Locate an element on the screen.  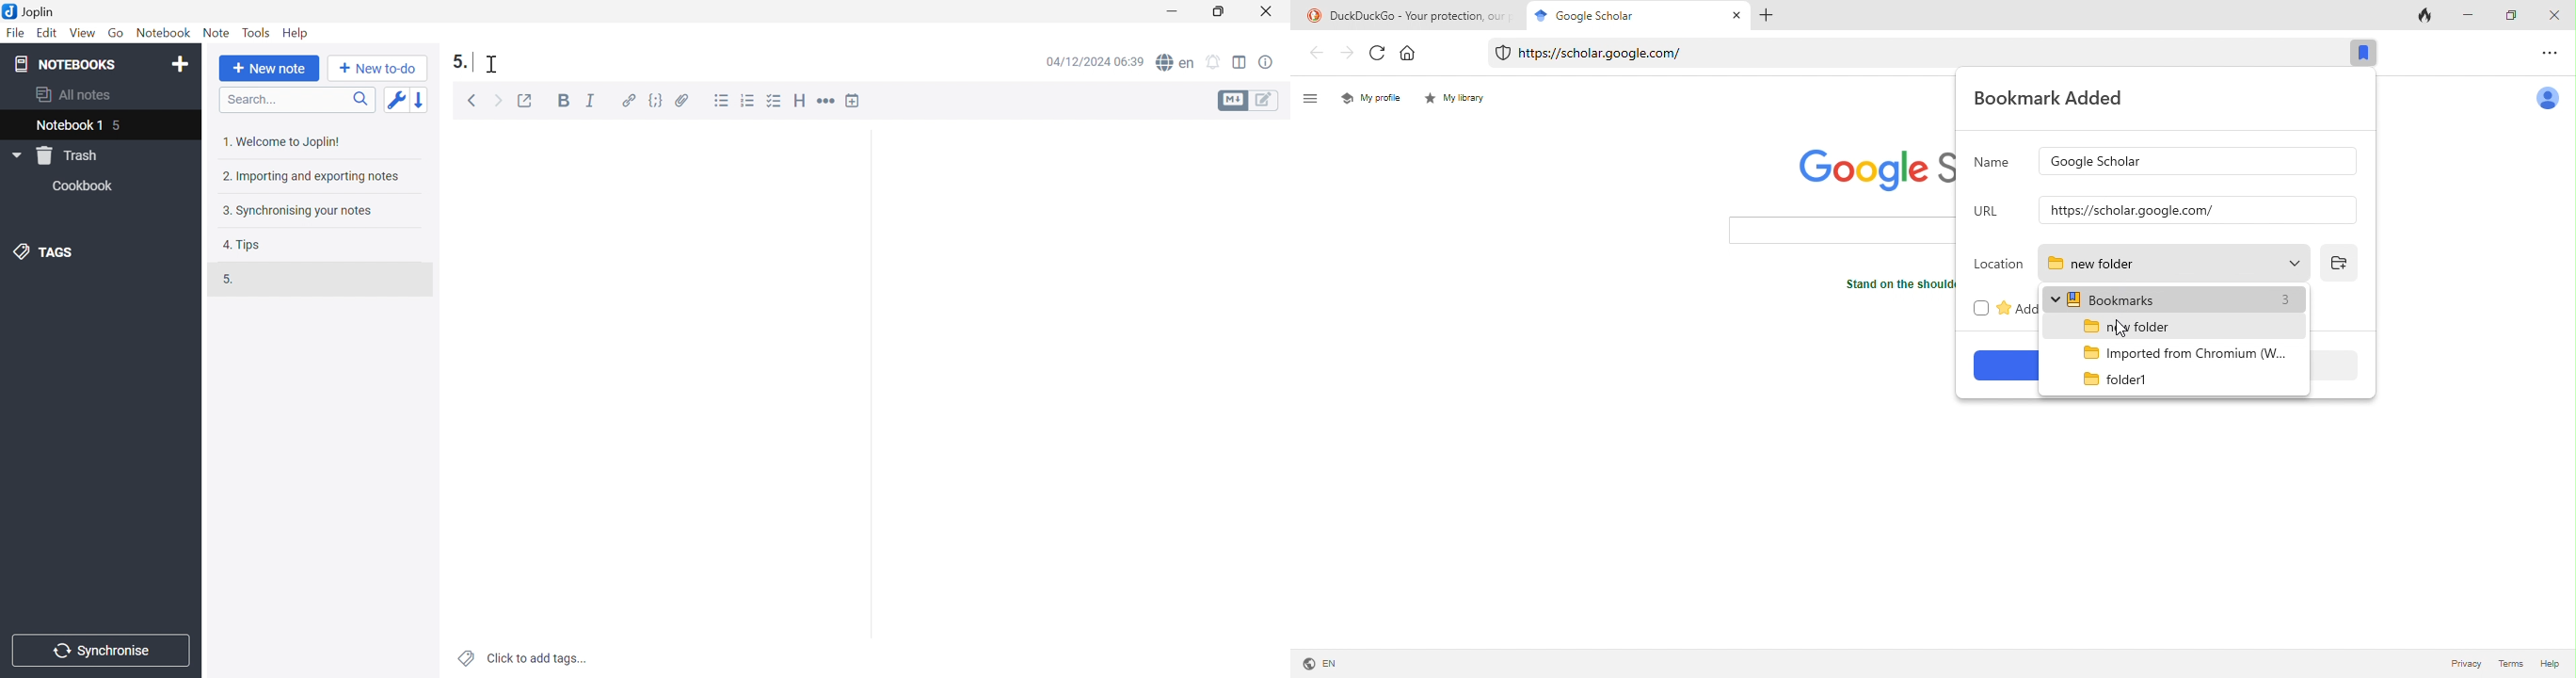
Toggle sort order field is located at coordinates (399, 101).